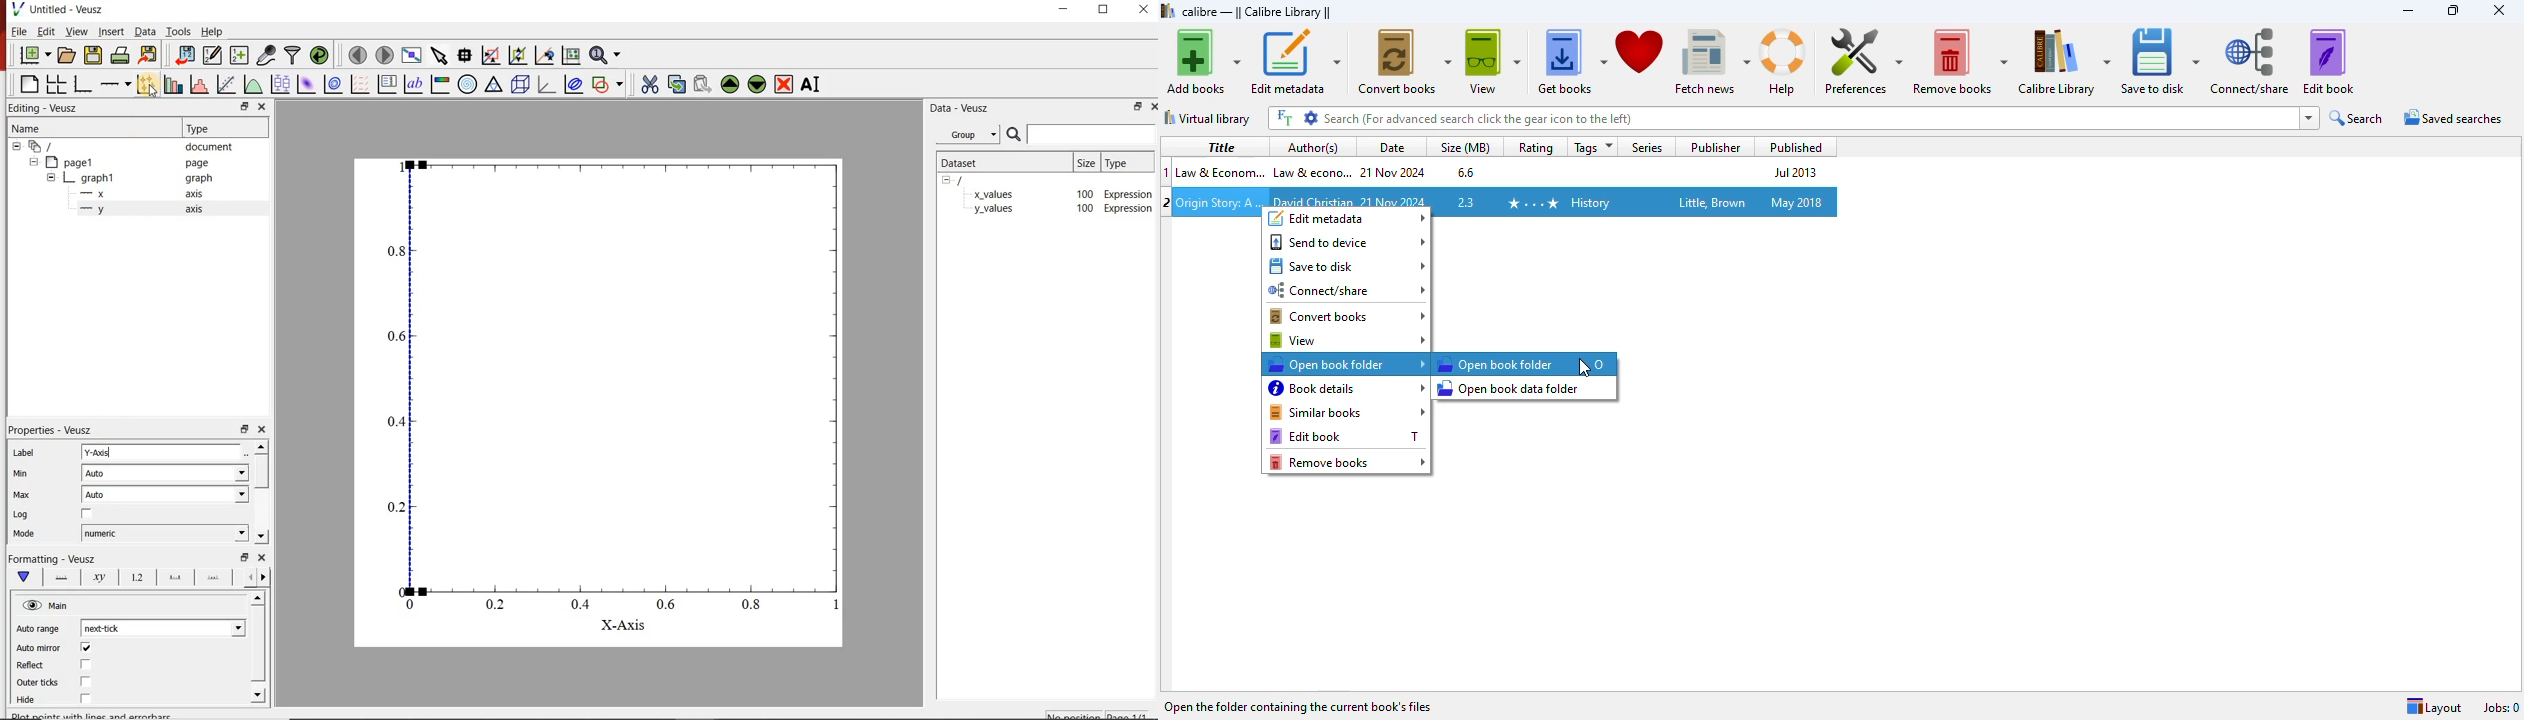  What do you see at coordinates (1347, 340) in the screenshot?
I see `view` at bounding box center [1347, 340].